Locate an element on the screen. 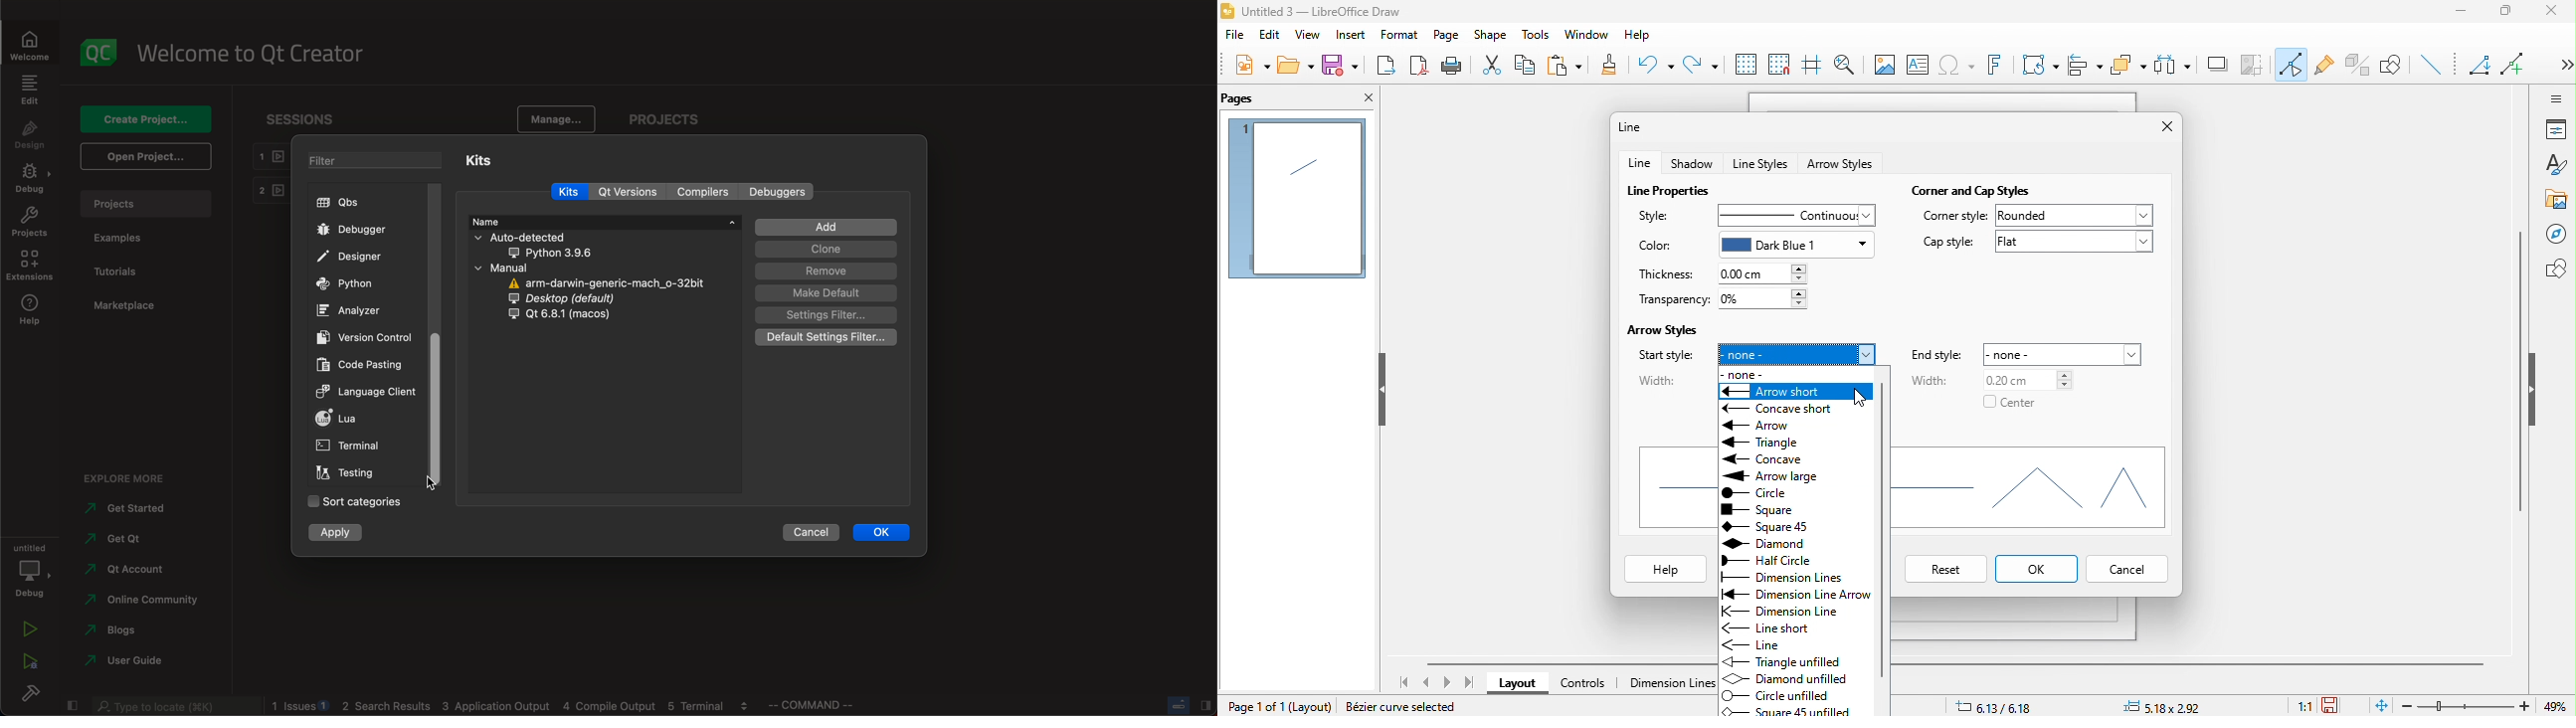  create is located at coordinates (142, 121).